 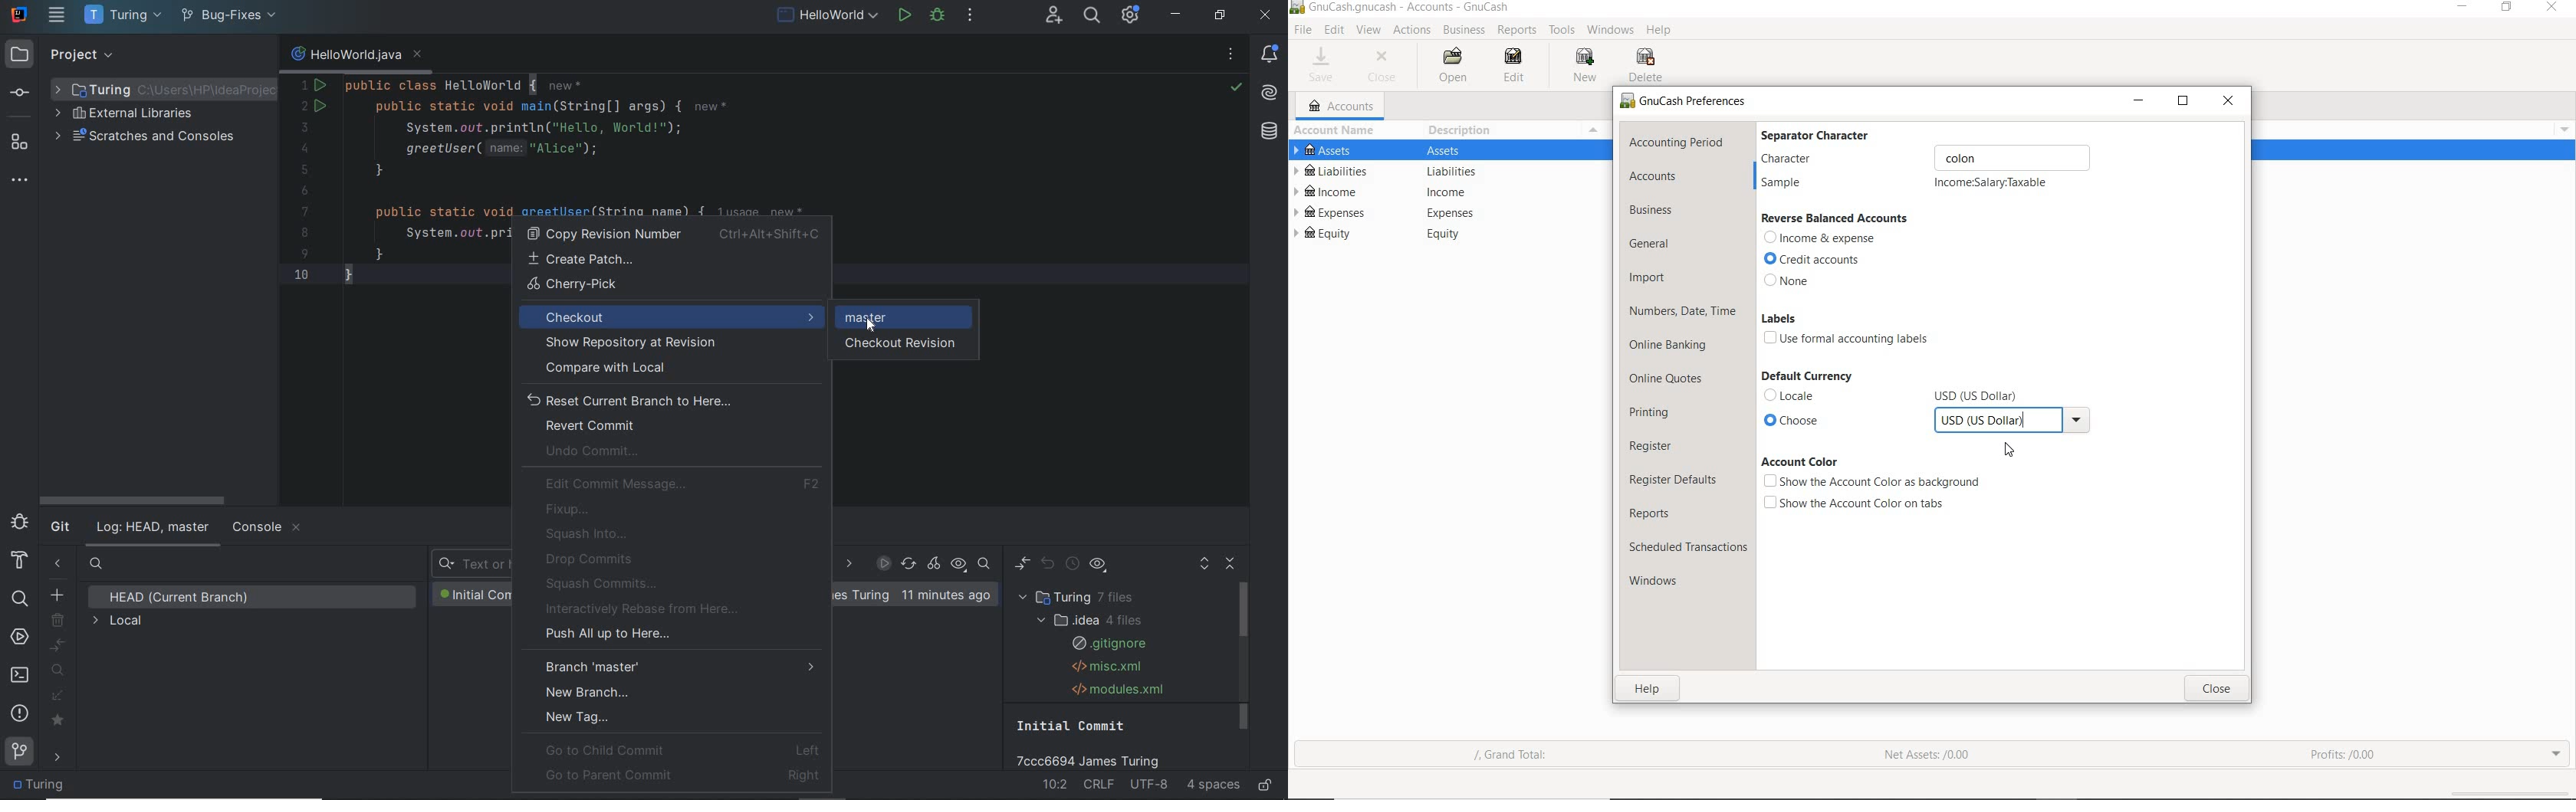 I want to click on , so click(x=1449, y=238).